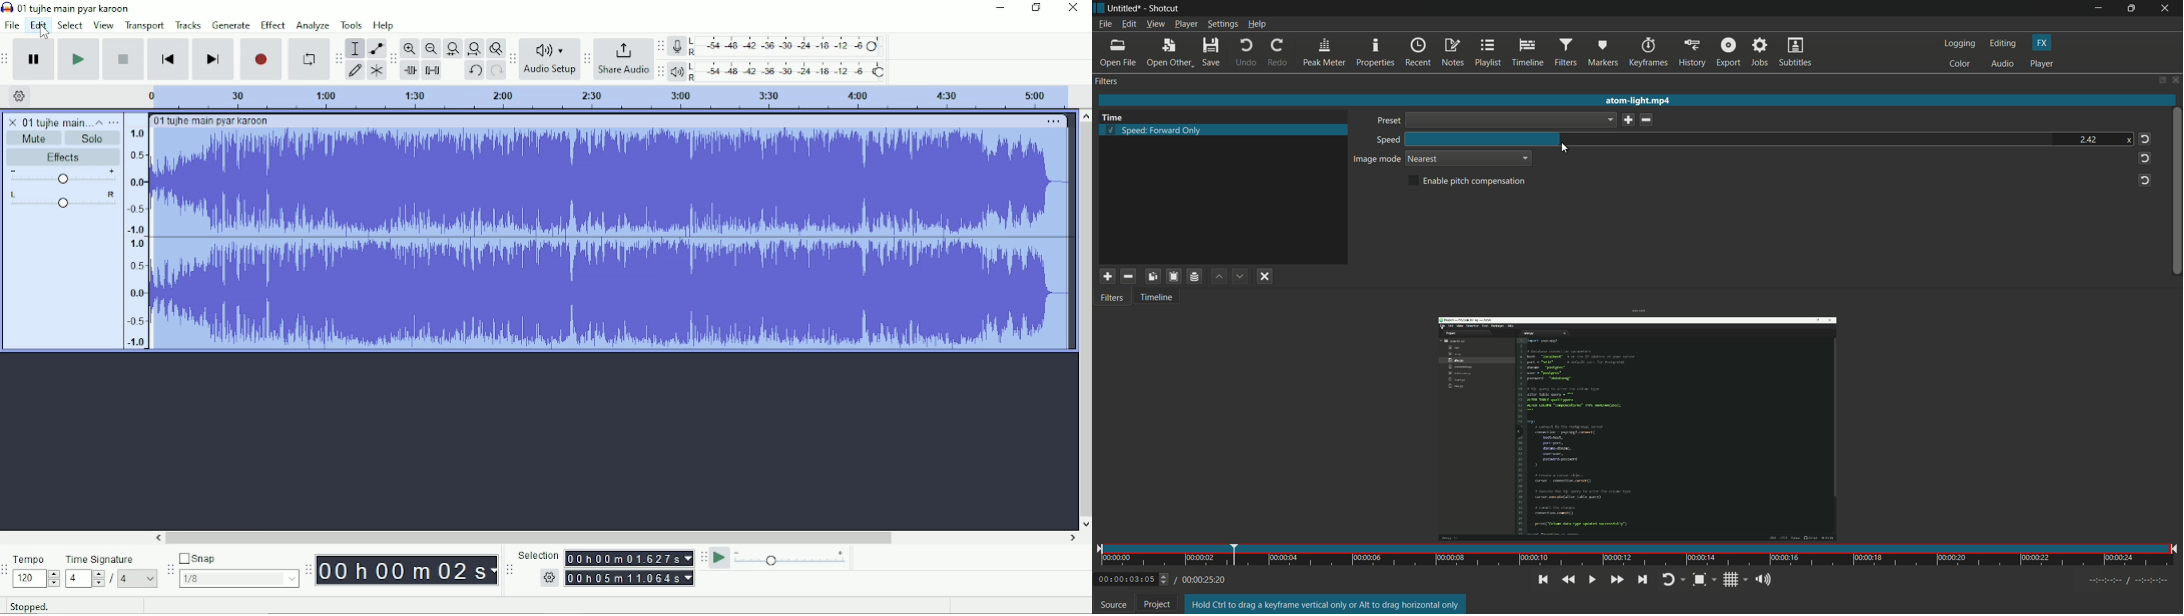 This screenshot has height=616, width=2184. Describe the element at coordinates (2168, 8) in the screenshot. I see `close app` at that location.